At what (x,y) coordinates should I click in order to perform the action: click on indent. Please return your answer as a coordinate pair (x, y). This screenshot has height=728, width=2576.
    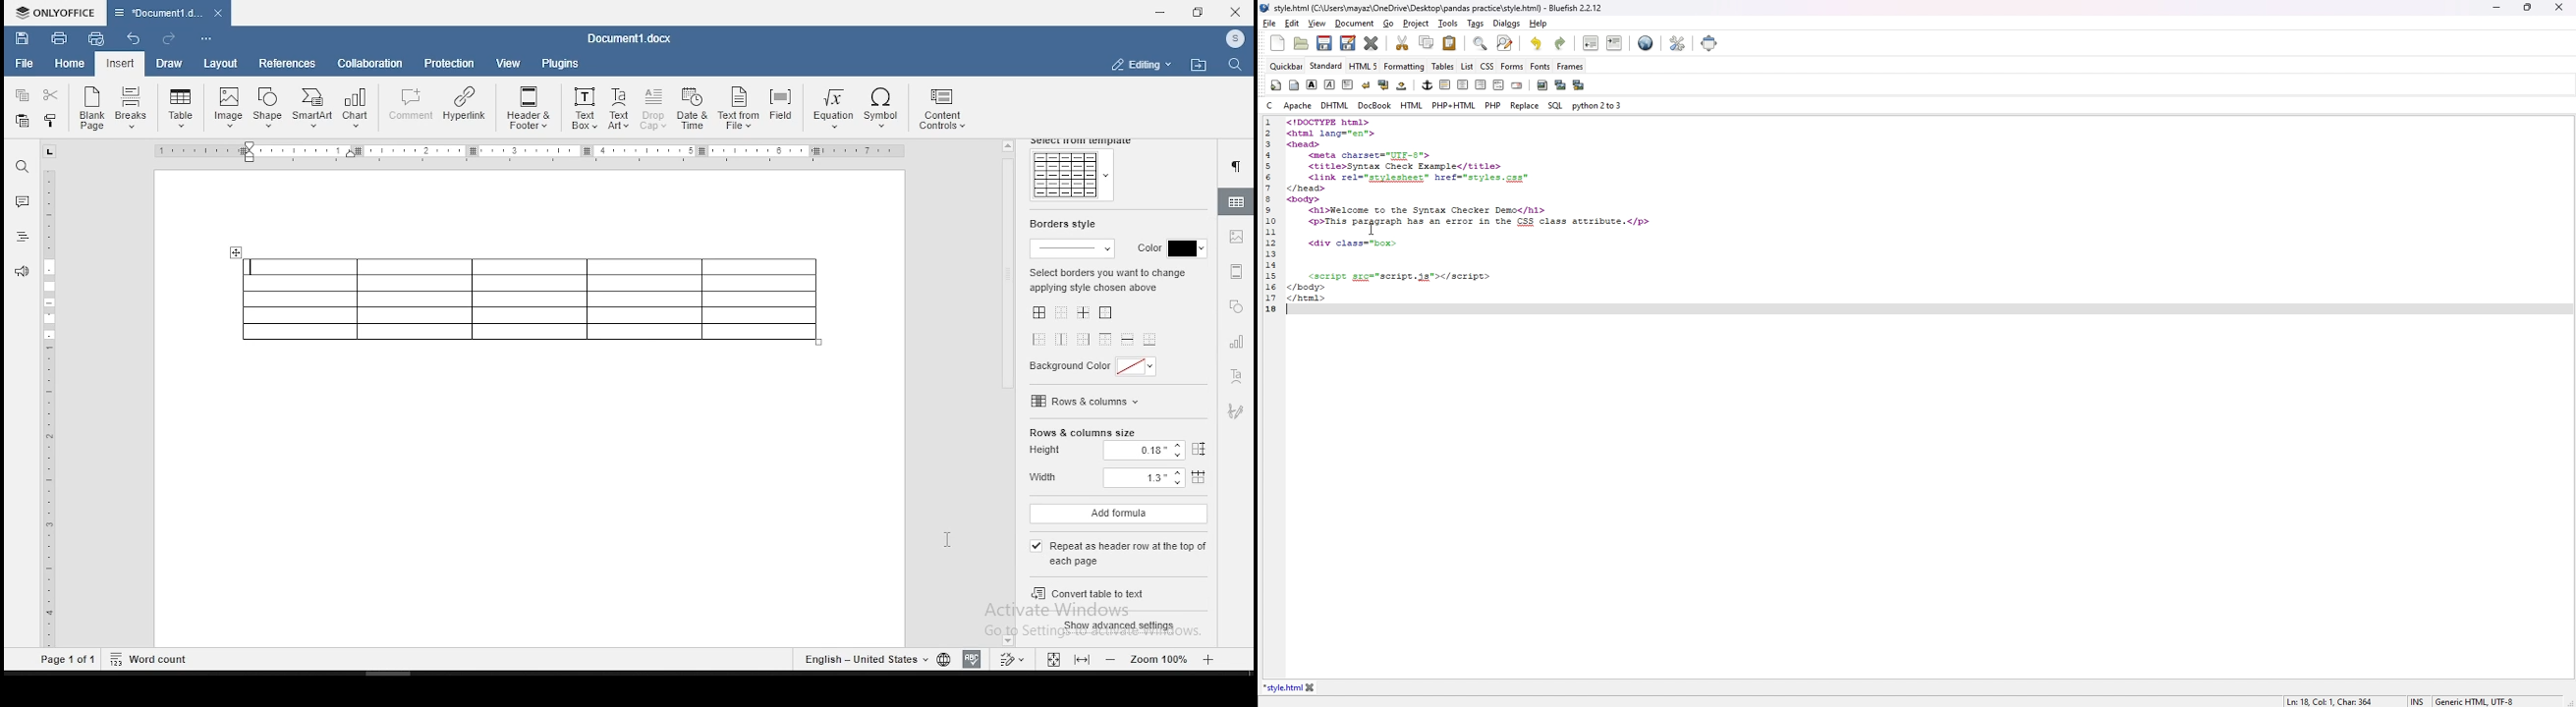
    Looking at the image, I should click on (1615, 43).